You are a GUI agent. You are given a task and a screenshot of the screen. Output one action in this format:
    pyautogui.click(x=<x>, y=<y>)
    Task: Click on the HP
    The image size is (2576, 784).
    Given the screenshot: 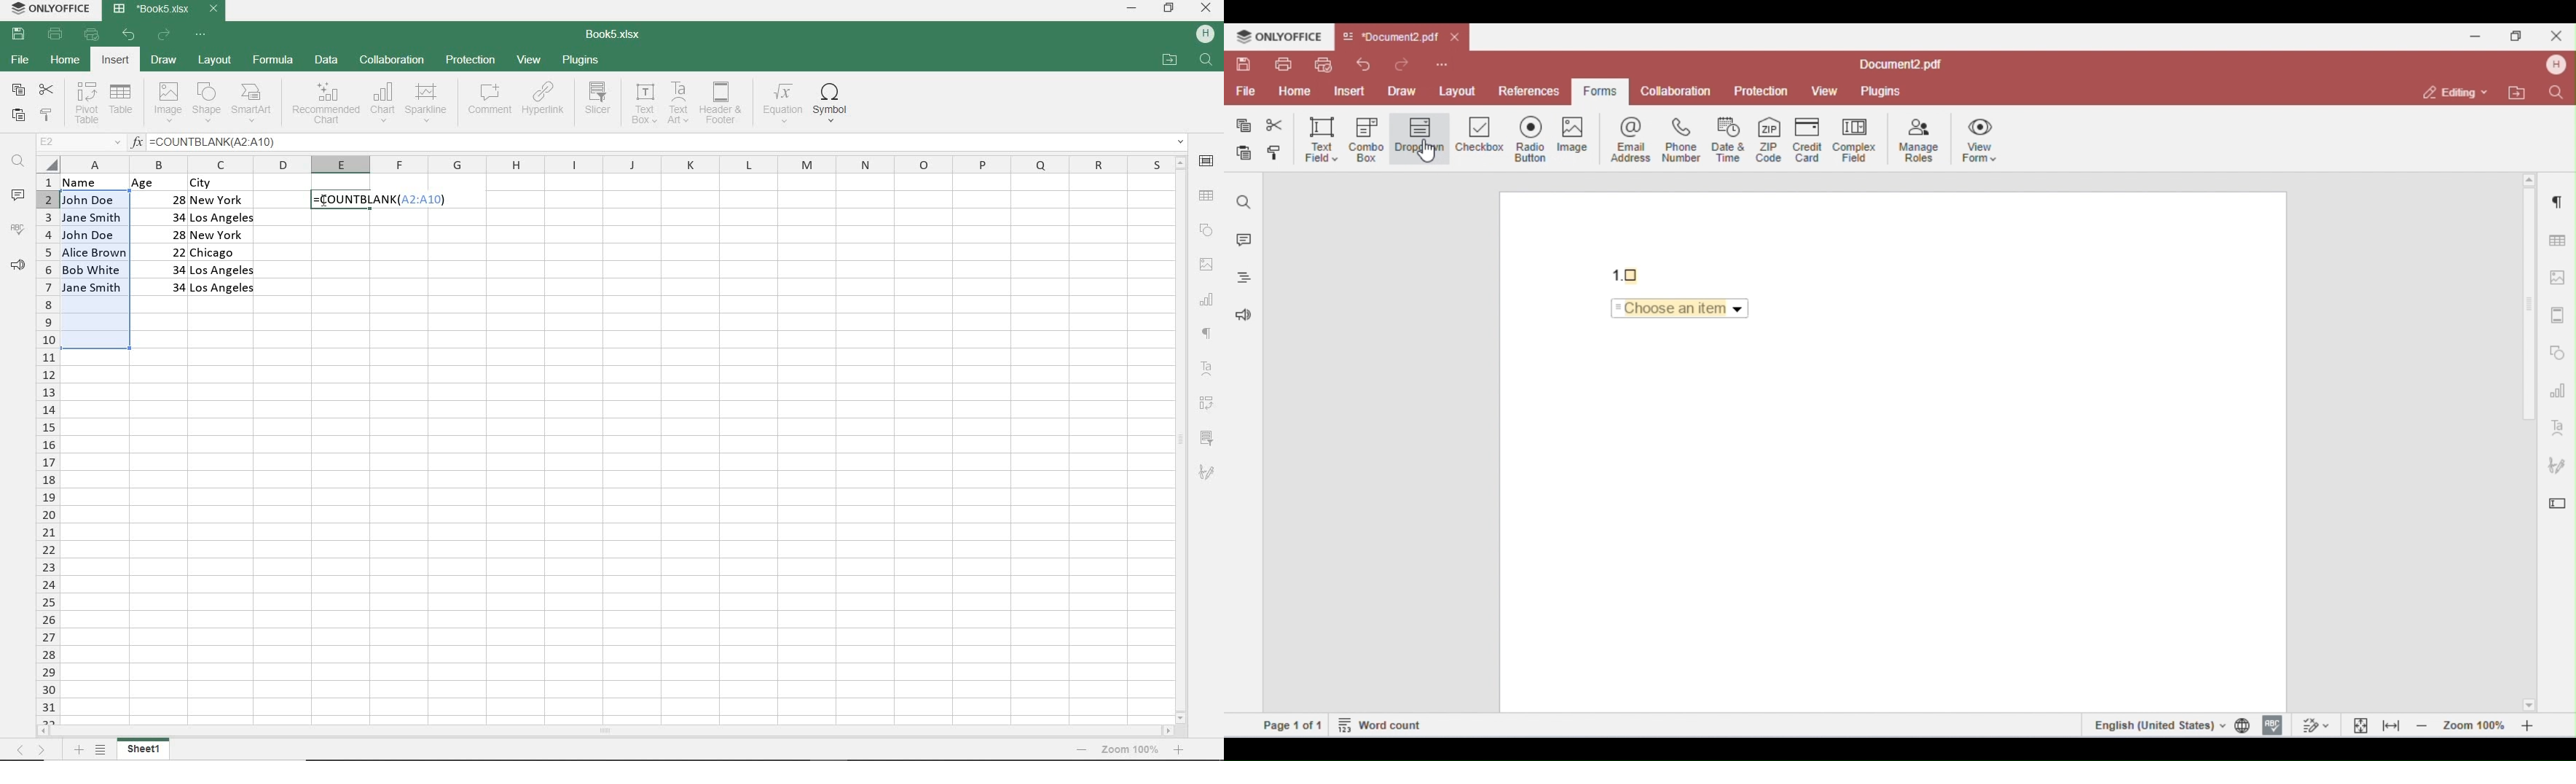 What is the action you would take?
    pyautogui.click(x=1208, y=31)
    